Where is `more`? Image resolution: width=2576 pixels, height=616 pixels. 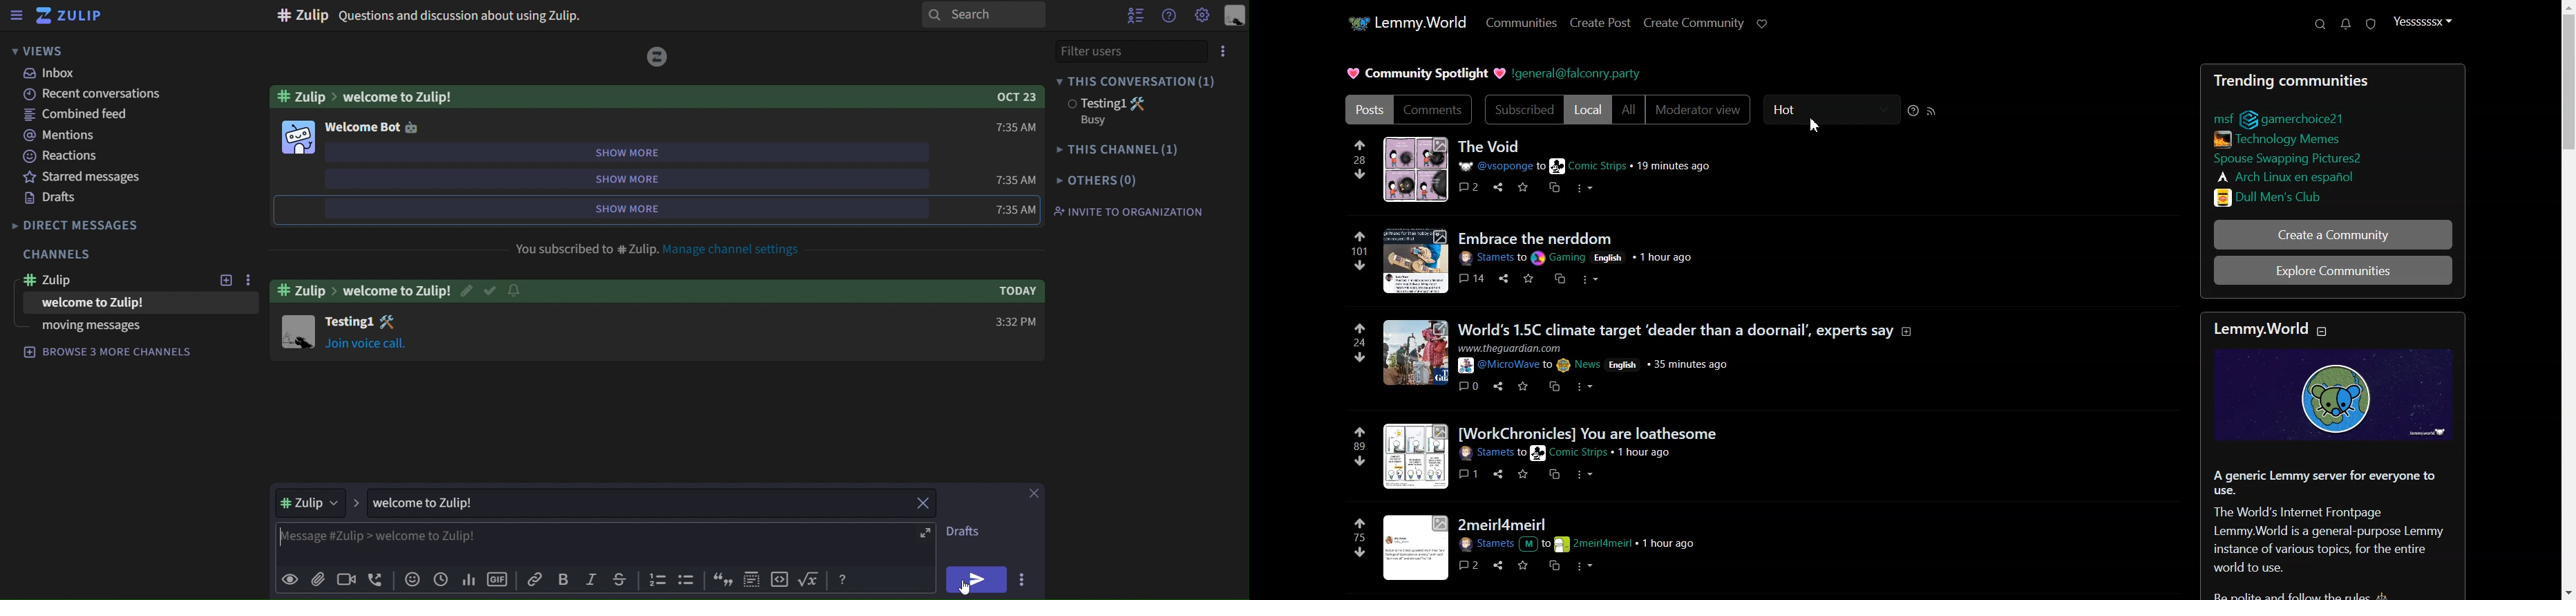
more is located at coordinates (1587, 280).